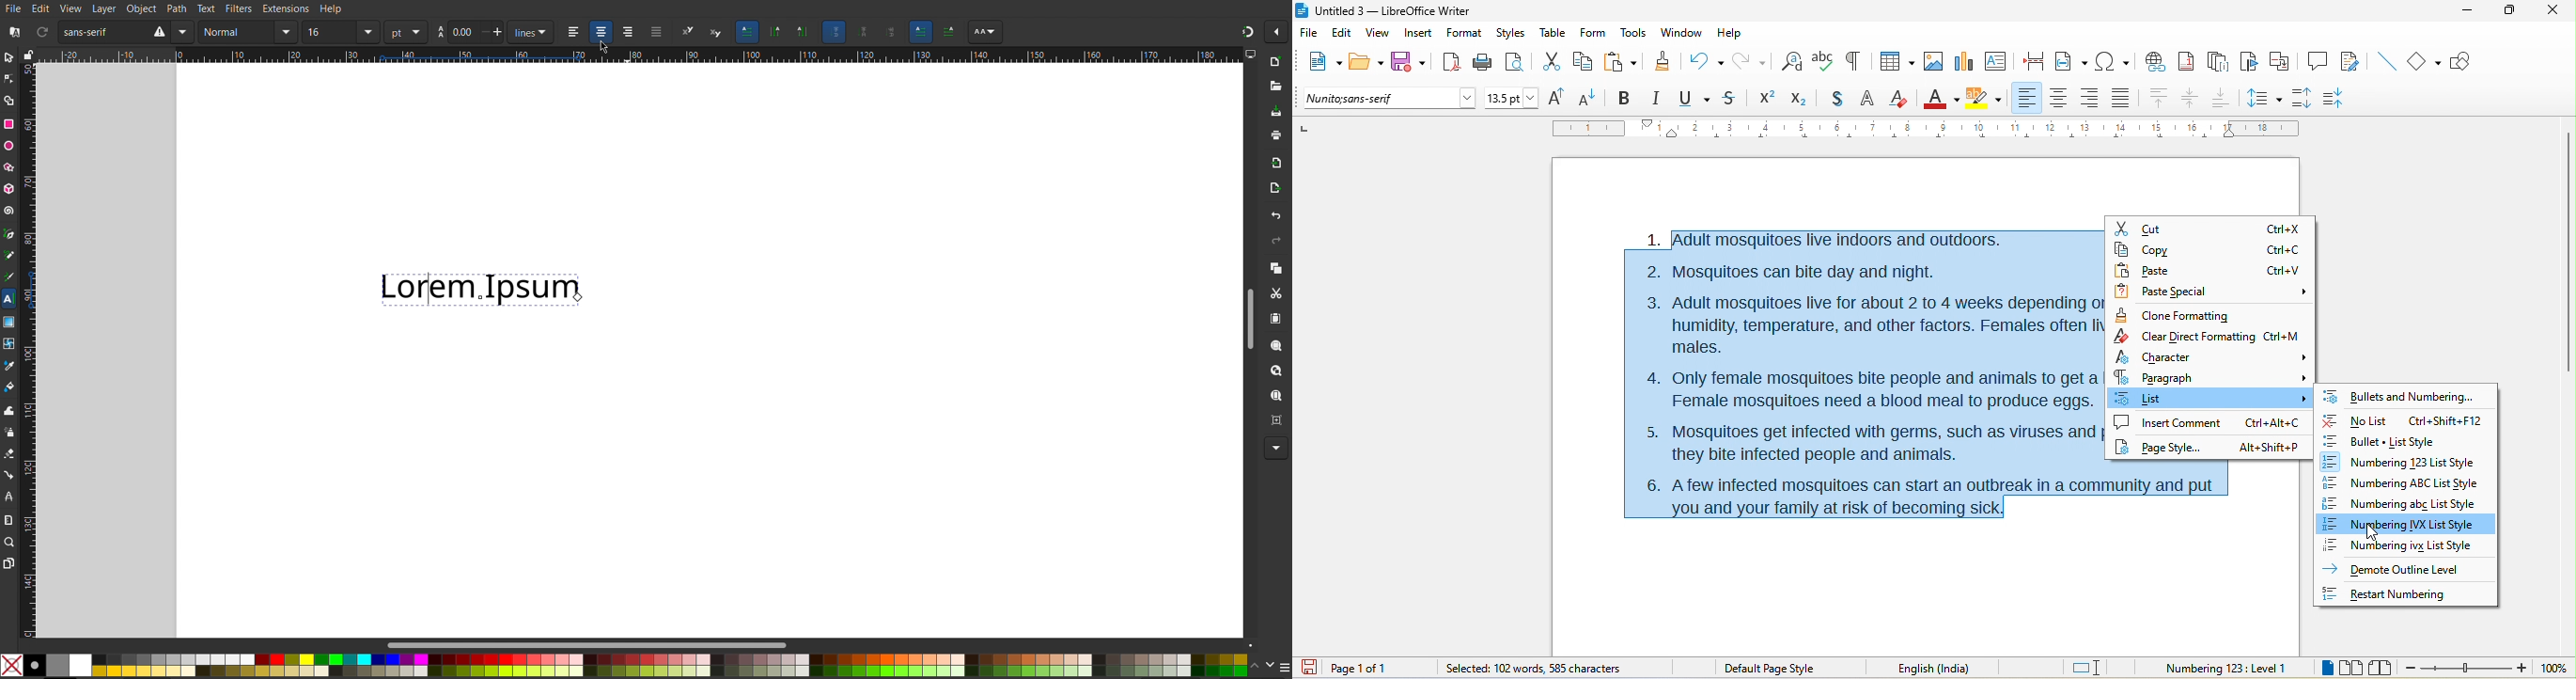 This screenshot has width=2576, height=700. What do you see at coordinates (2568, 250) in the screenshot?
I see `vertical scroll bar` at bounding box center [2568, 250].